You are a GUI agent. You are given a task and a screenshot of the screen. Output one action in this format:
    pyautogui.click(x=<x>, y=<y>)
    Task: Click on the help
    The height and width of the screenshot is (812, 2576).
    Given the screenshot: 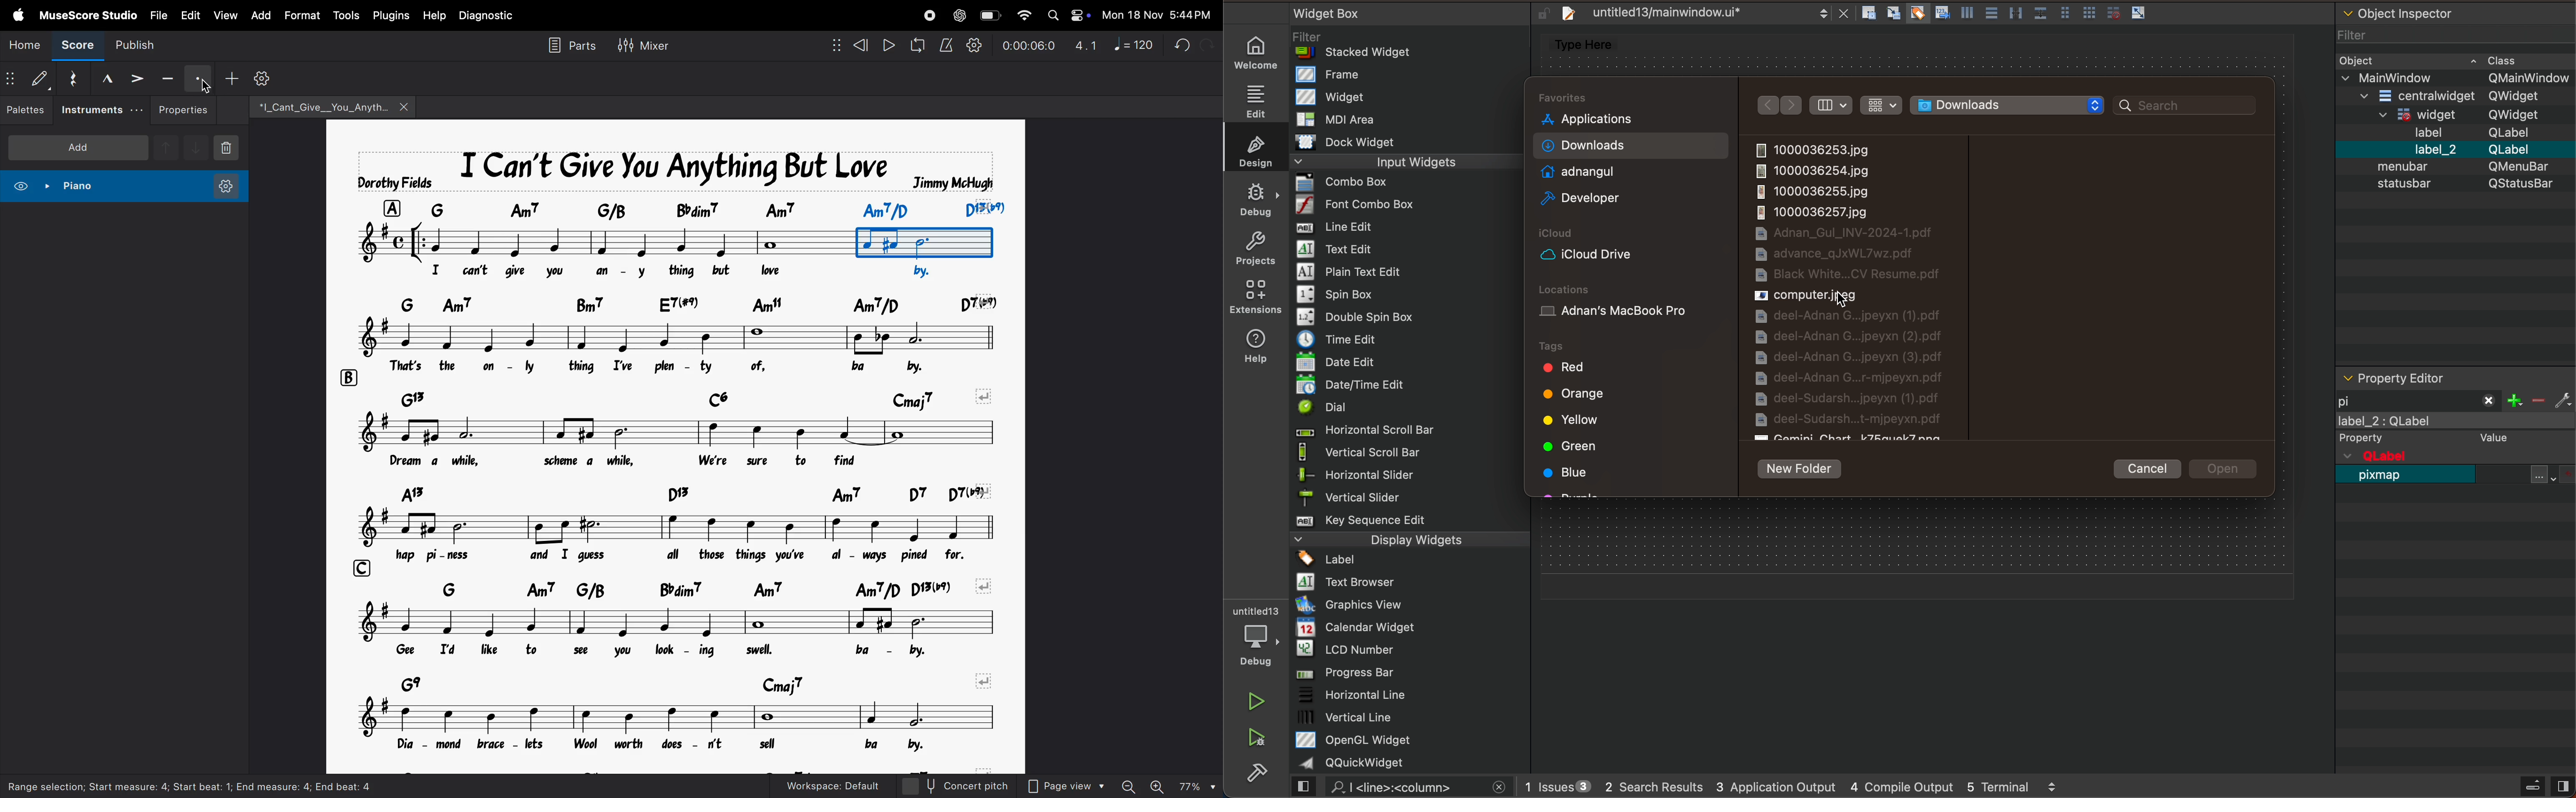 What is the action you would take?
    pyautogui.click(x=435, y=17)
    